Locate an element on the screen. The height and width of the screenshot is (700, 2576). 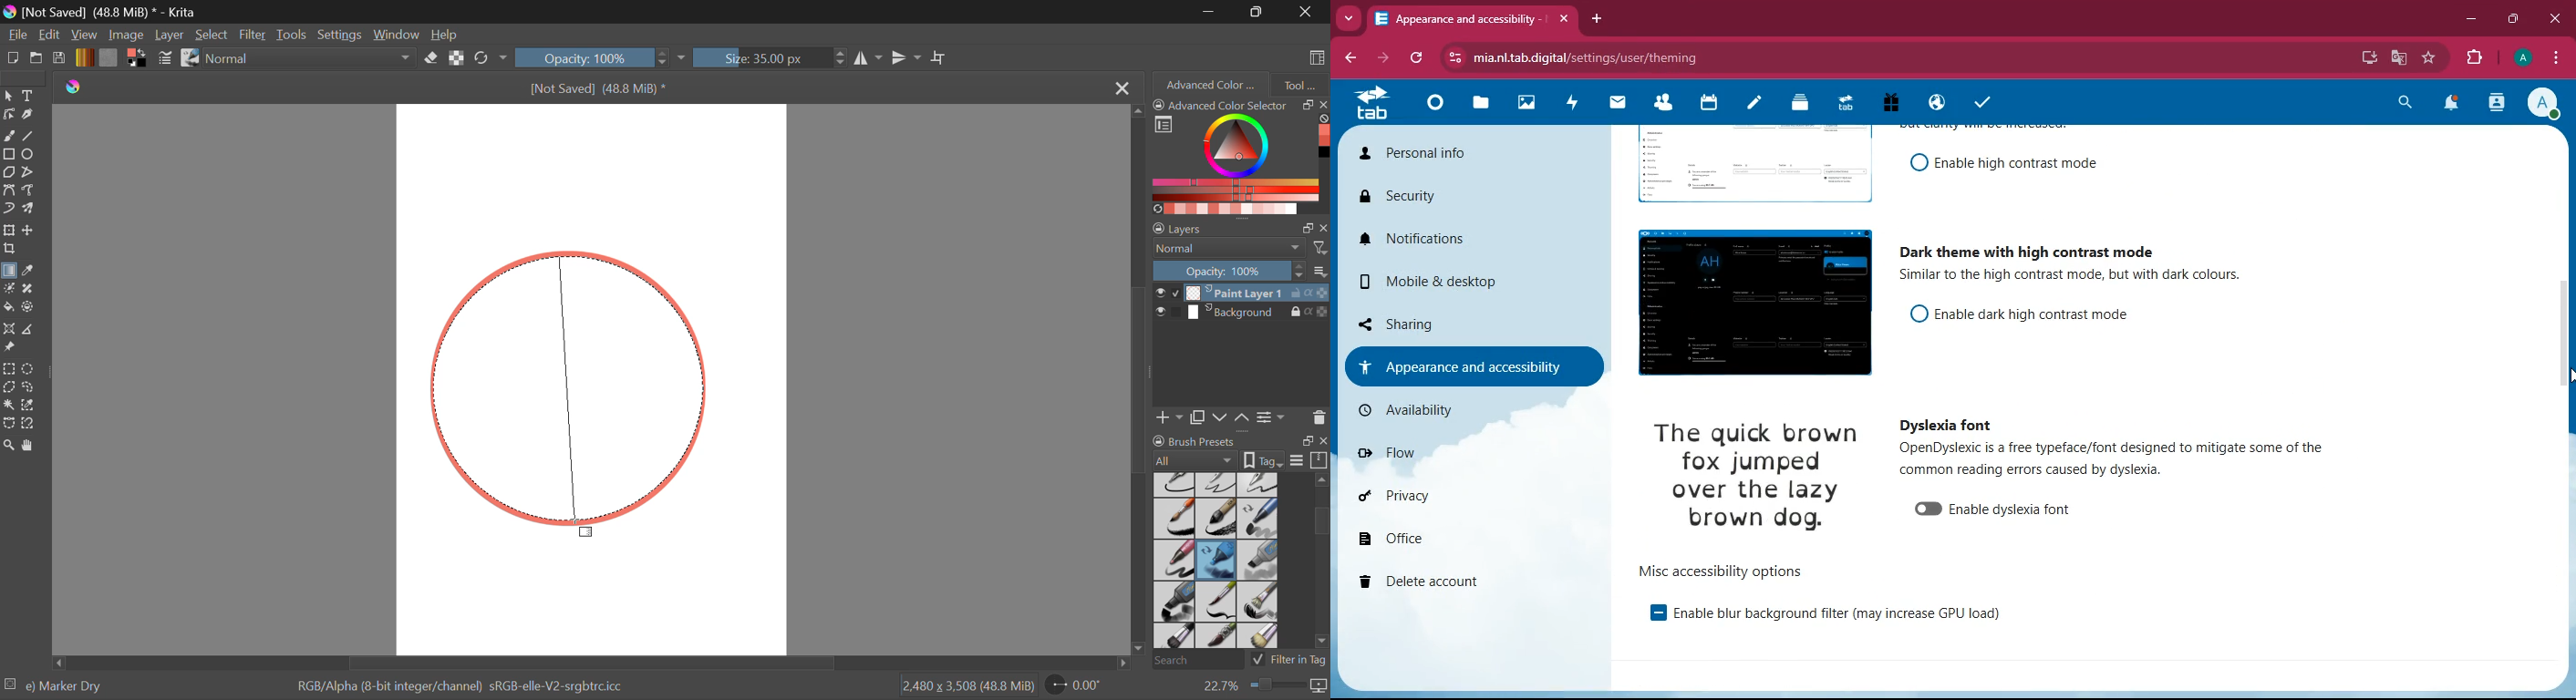
add tab is located at coordinates (1597, 18).